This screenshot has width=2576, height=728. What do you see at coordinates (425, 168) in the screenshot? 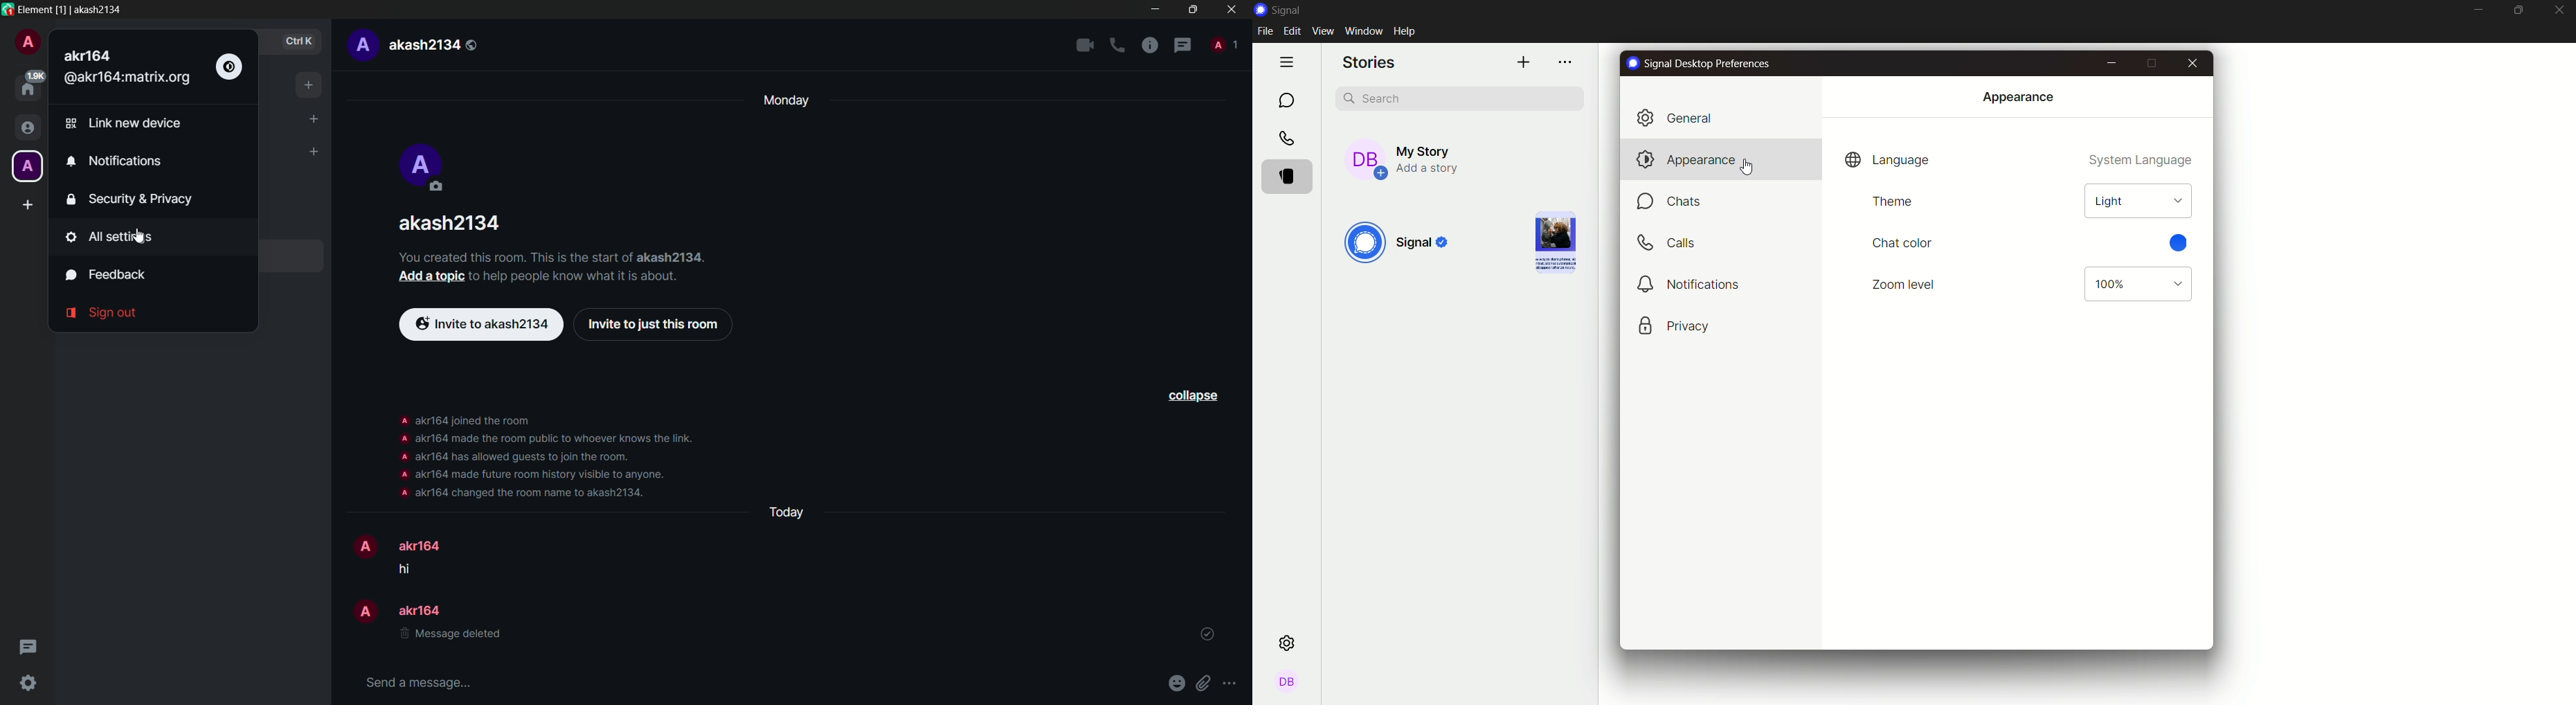
I see `profile icon` at bounding box center [425, 168].